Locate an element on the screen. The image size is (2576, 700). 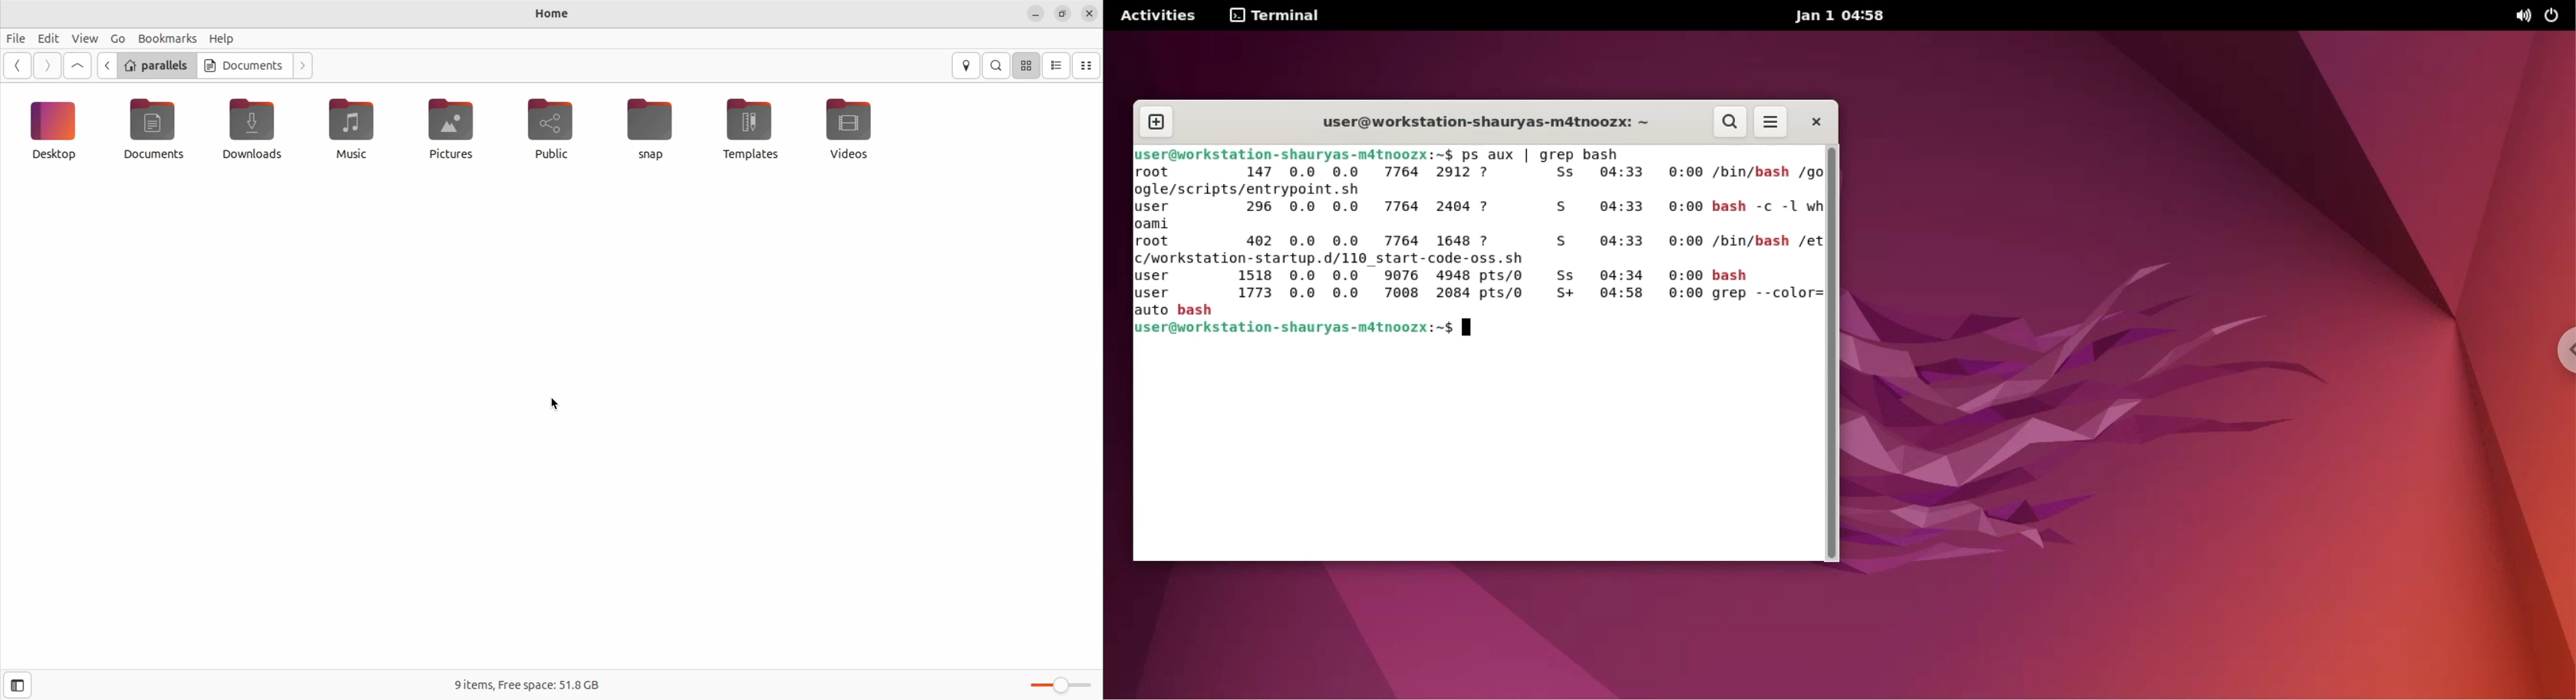
Home is located at coordinates (555, 15).